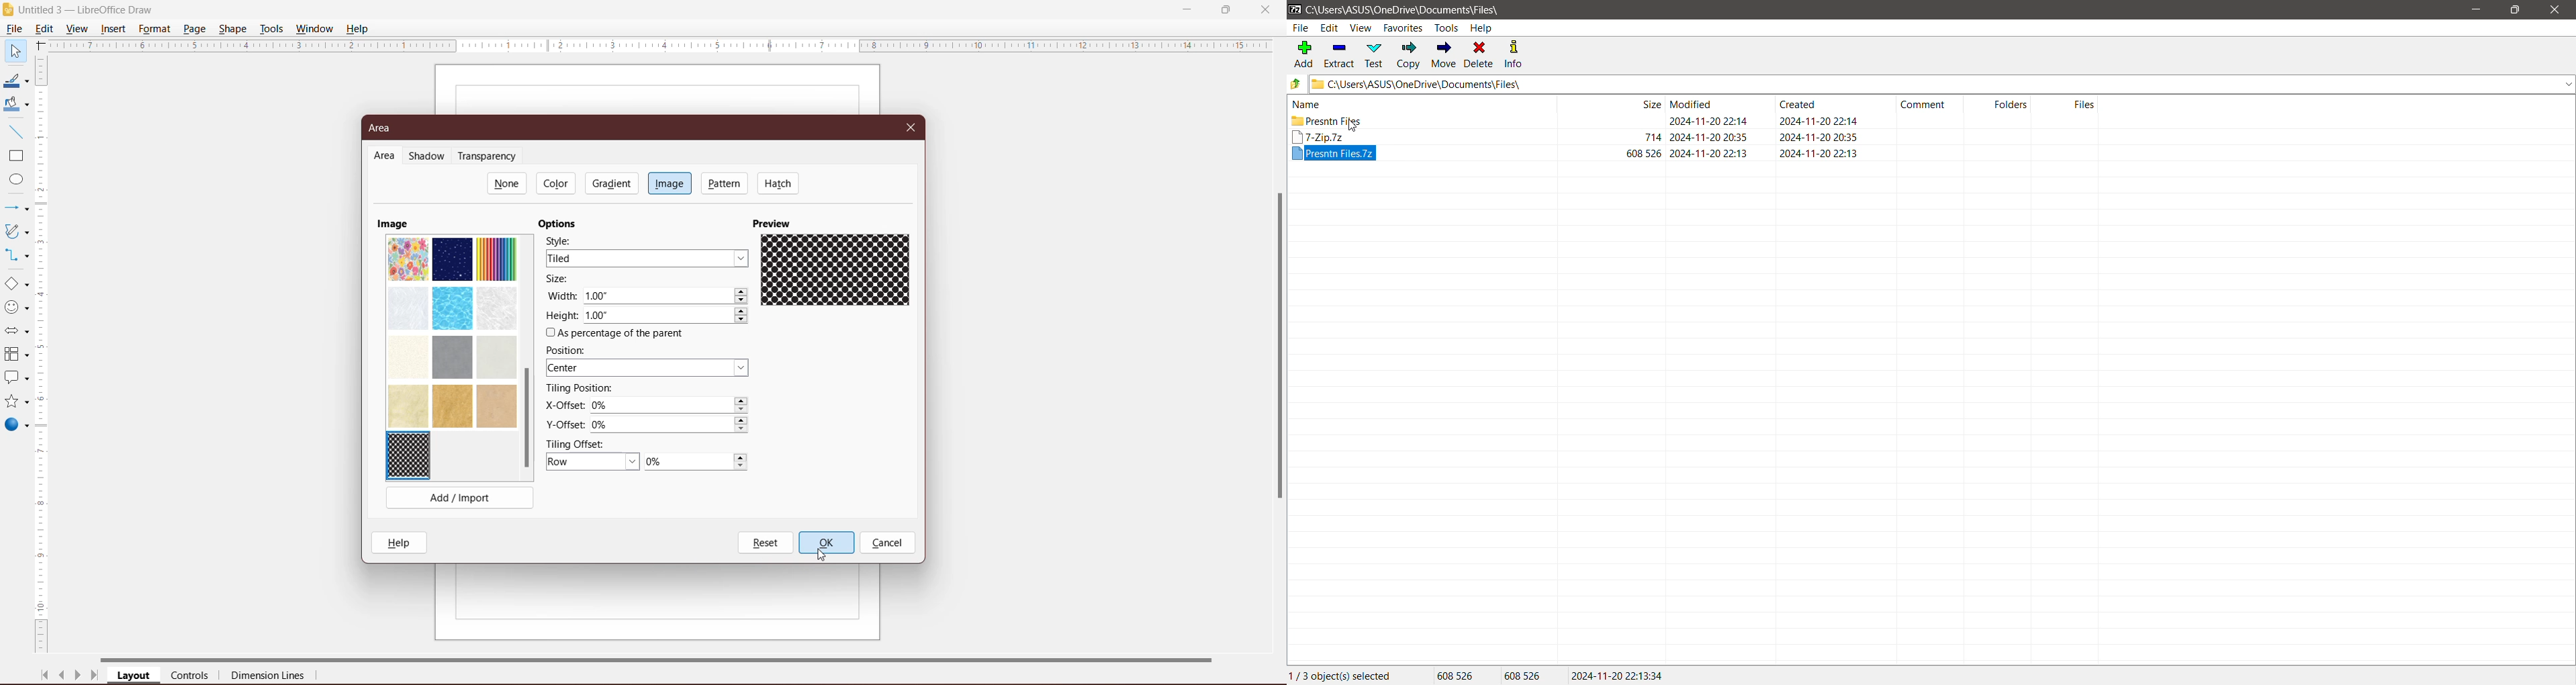 Image resolution: width=2576 pixels, height=700 pixels. Describe the element at coordinates (660, 45) in the screenshot. I see `Horizontal Ruler` at that location.